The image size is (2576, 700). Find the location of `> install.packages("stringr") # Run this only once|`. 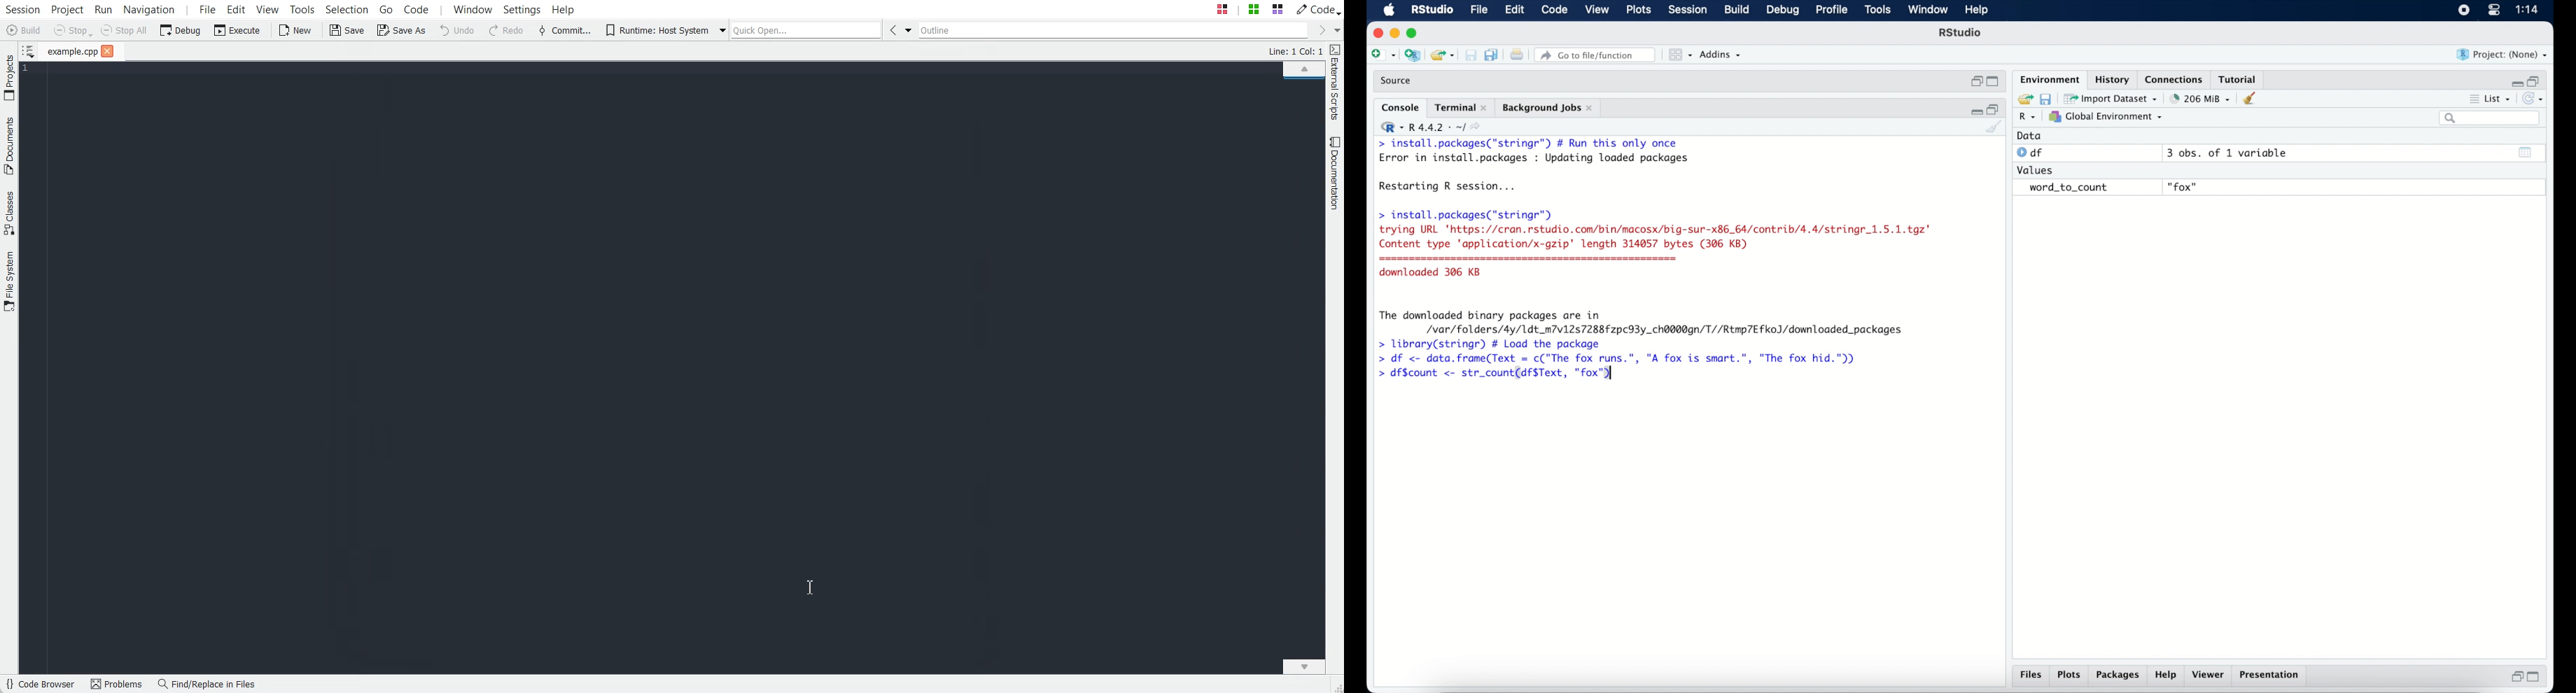

> install.packages("stringr") # Run this only once| is located at coordinates (1531, 144).